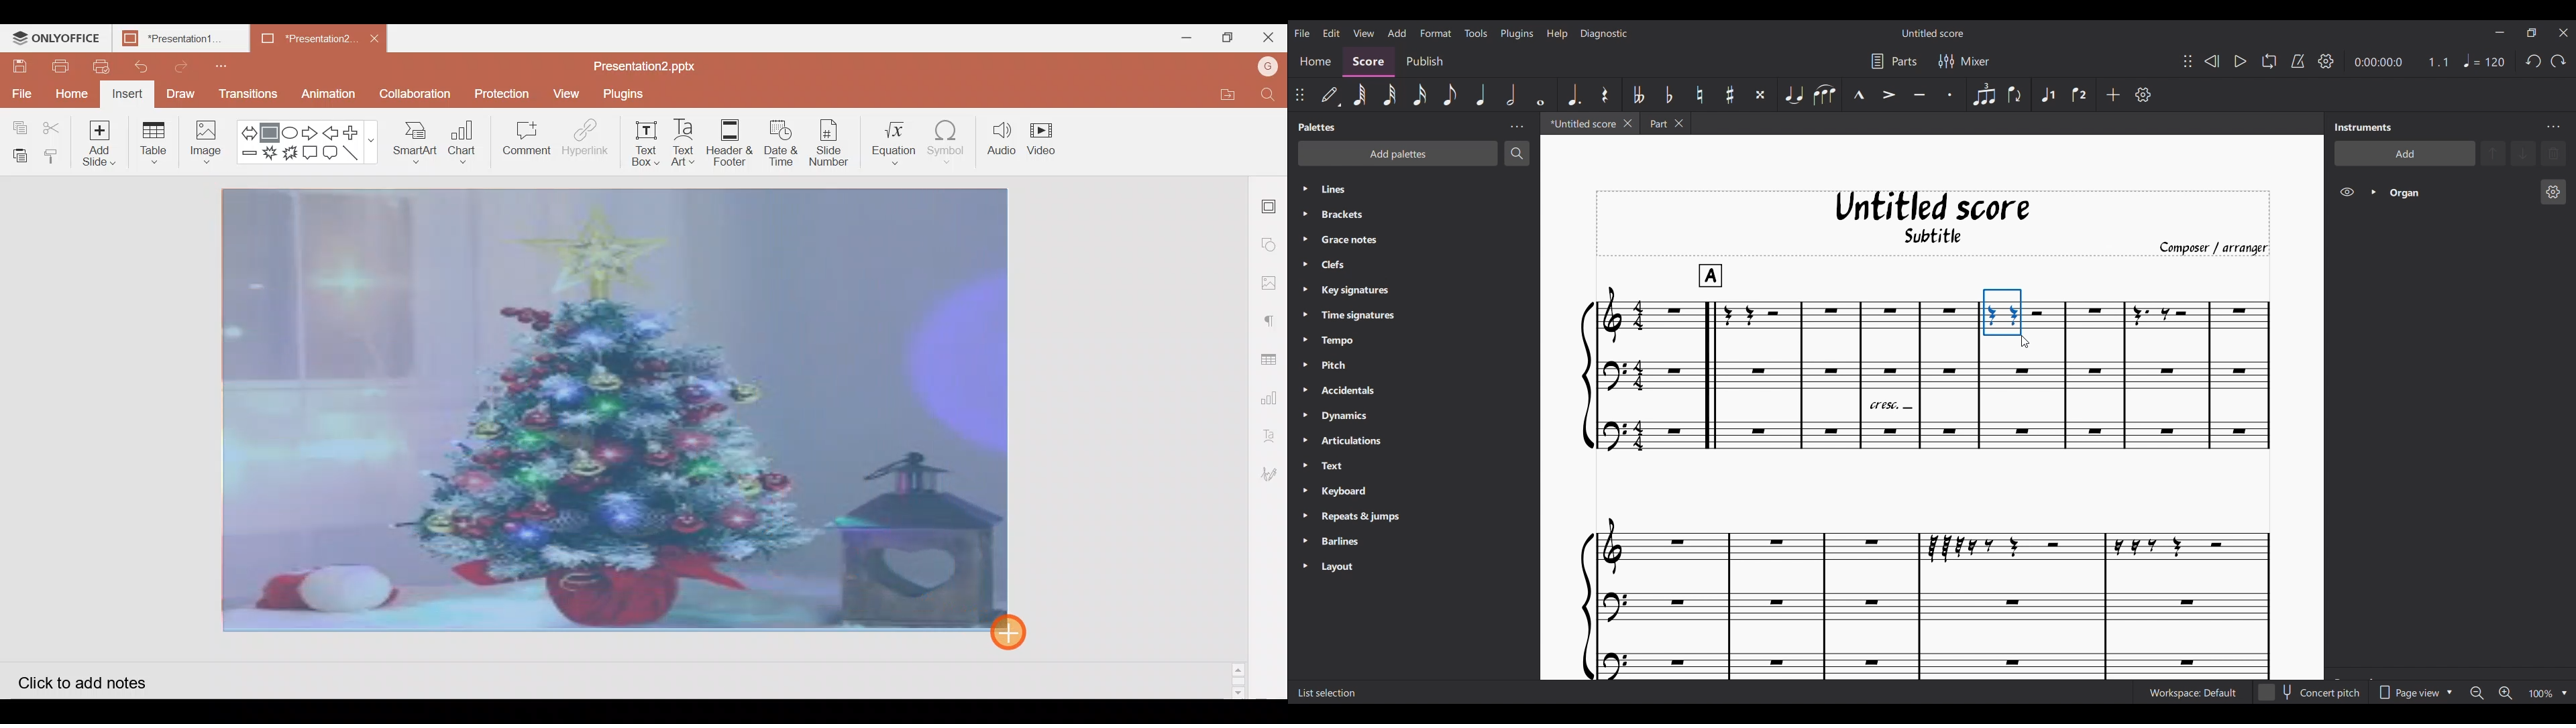 The height and width of the screenshot is (728, 2576). I want to click on Paragraph settings, so click(1275, 316).